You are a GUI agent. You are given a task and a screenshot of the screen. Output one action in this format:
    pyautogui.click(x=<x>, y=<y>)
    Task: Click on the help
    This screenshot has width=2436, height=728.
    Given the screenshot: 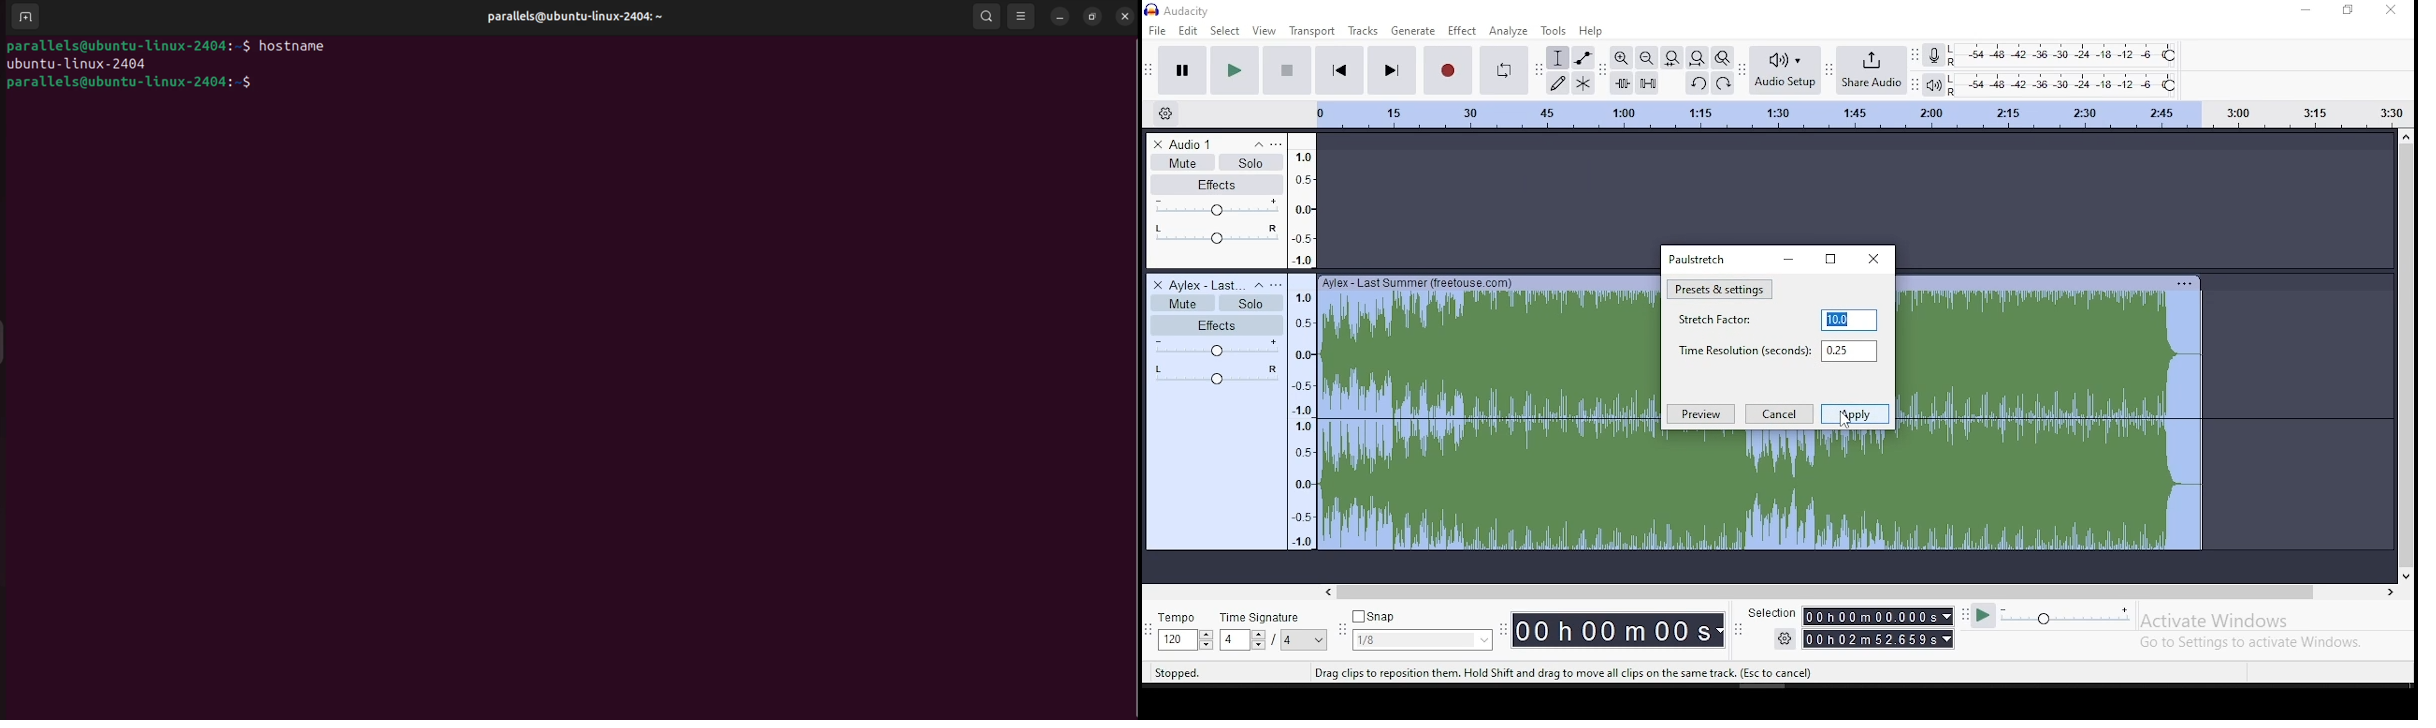 What is the action you would take?
    pyautogui.click(x=1591, y=32)
    